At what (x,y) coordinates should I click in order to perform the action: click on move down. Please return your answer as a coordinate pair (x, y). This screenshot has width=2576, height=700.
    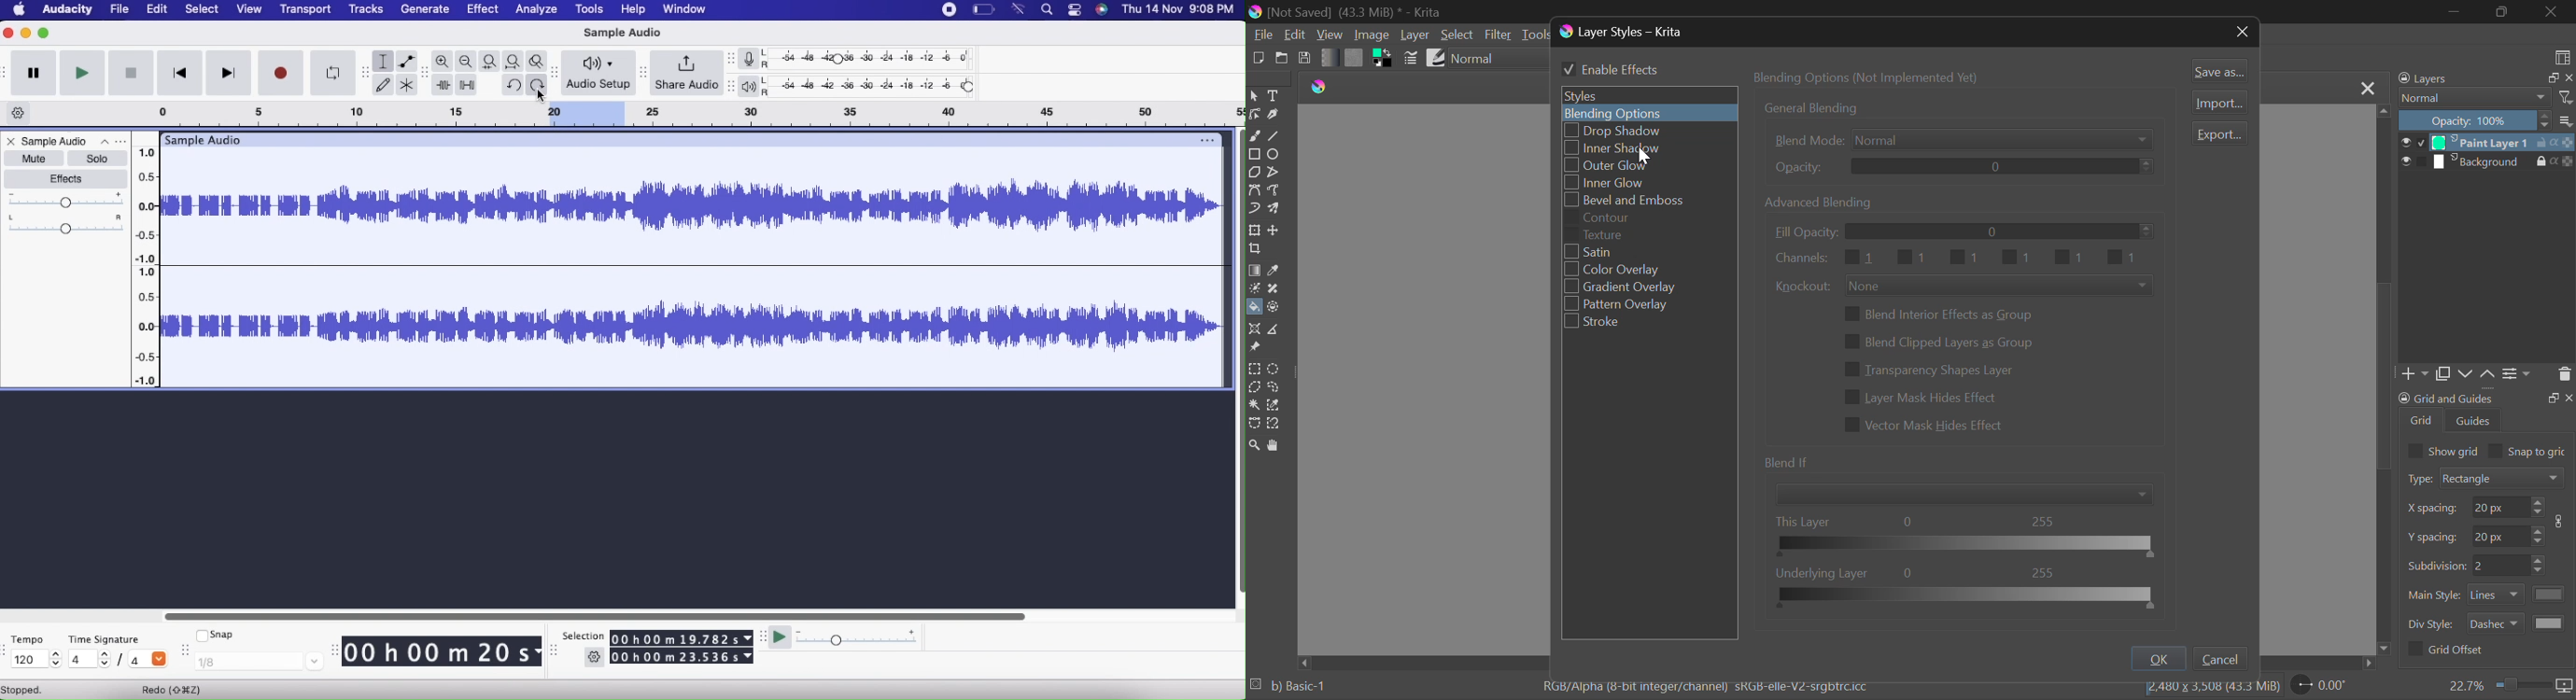
    Looking at the image, I should click on (2387, 646).